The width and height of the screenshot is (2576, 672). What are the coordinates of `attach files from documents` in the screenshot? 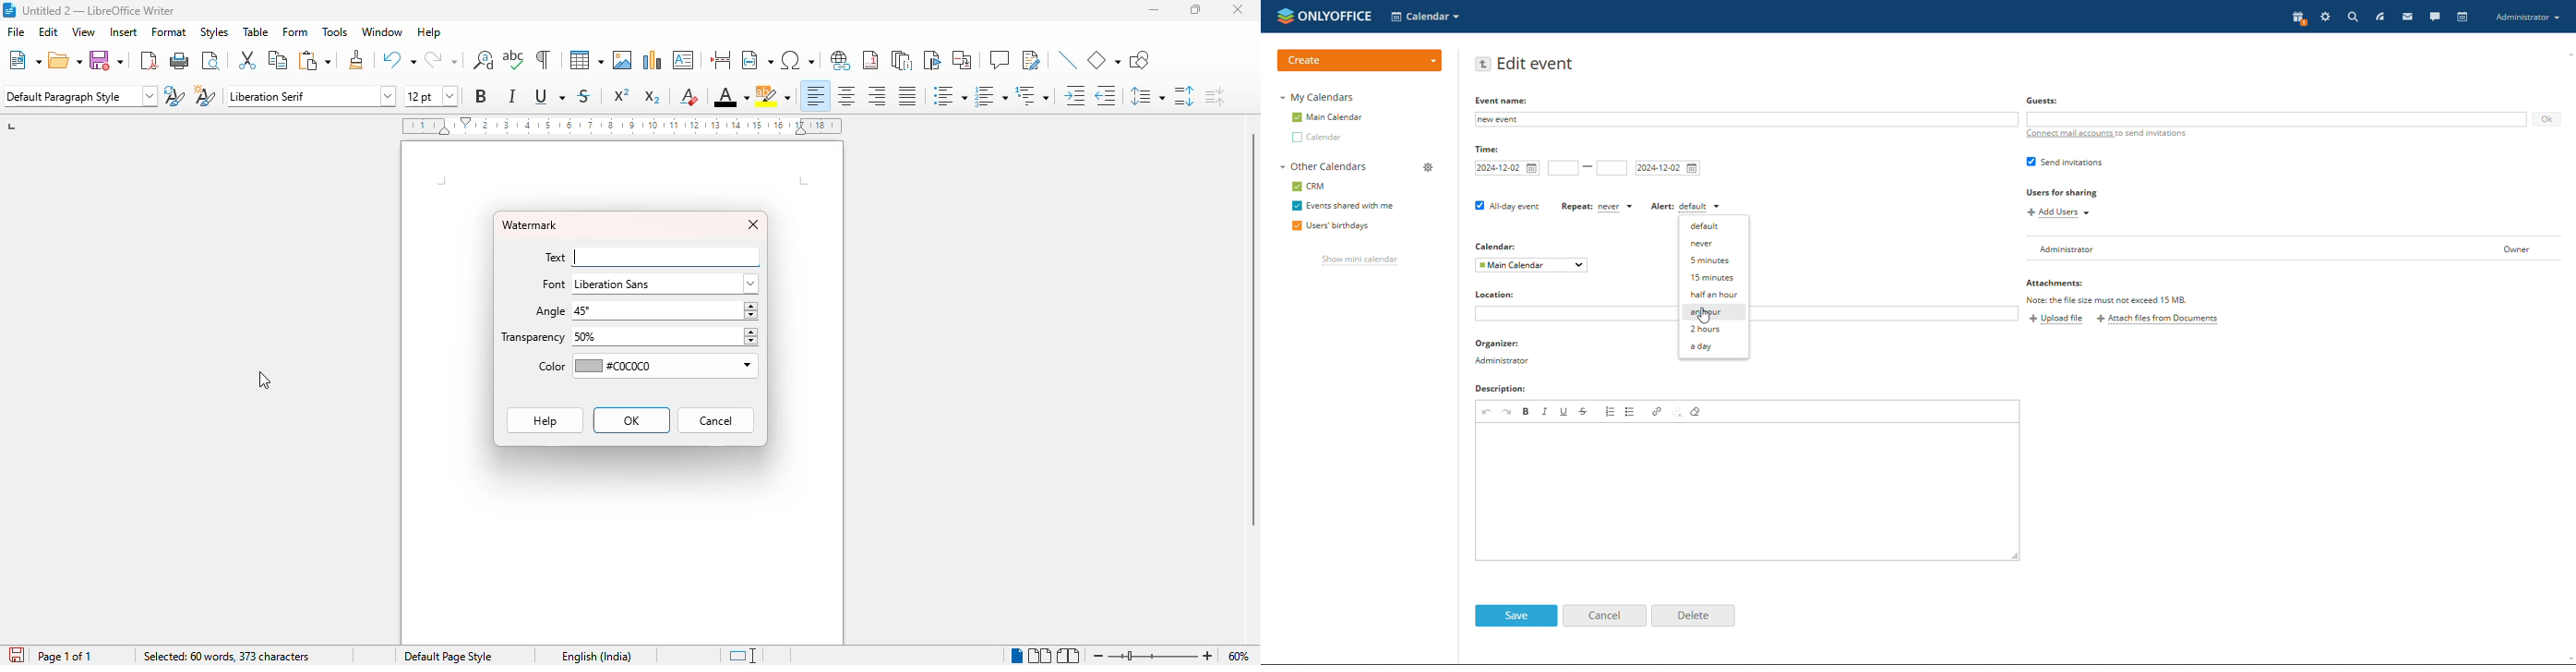 It's located at (2162, 319).